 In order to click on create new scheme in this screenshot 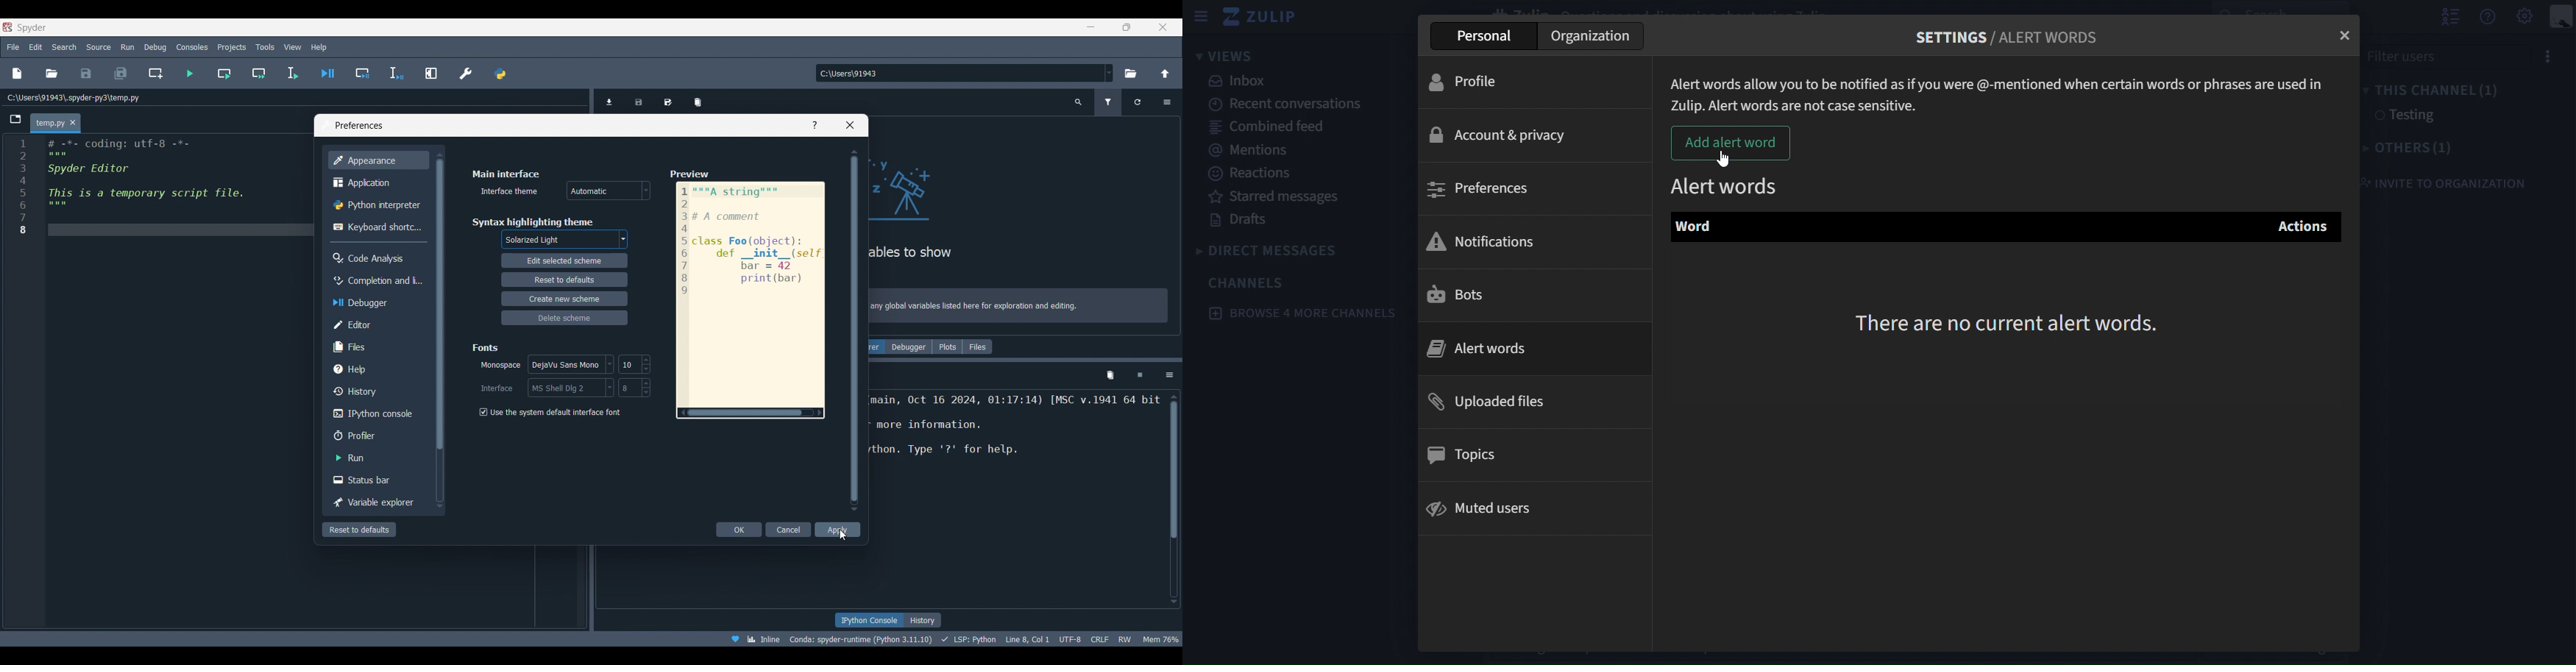, I will do `click(564, 299)`.